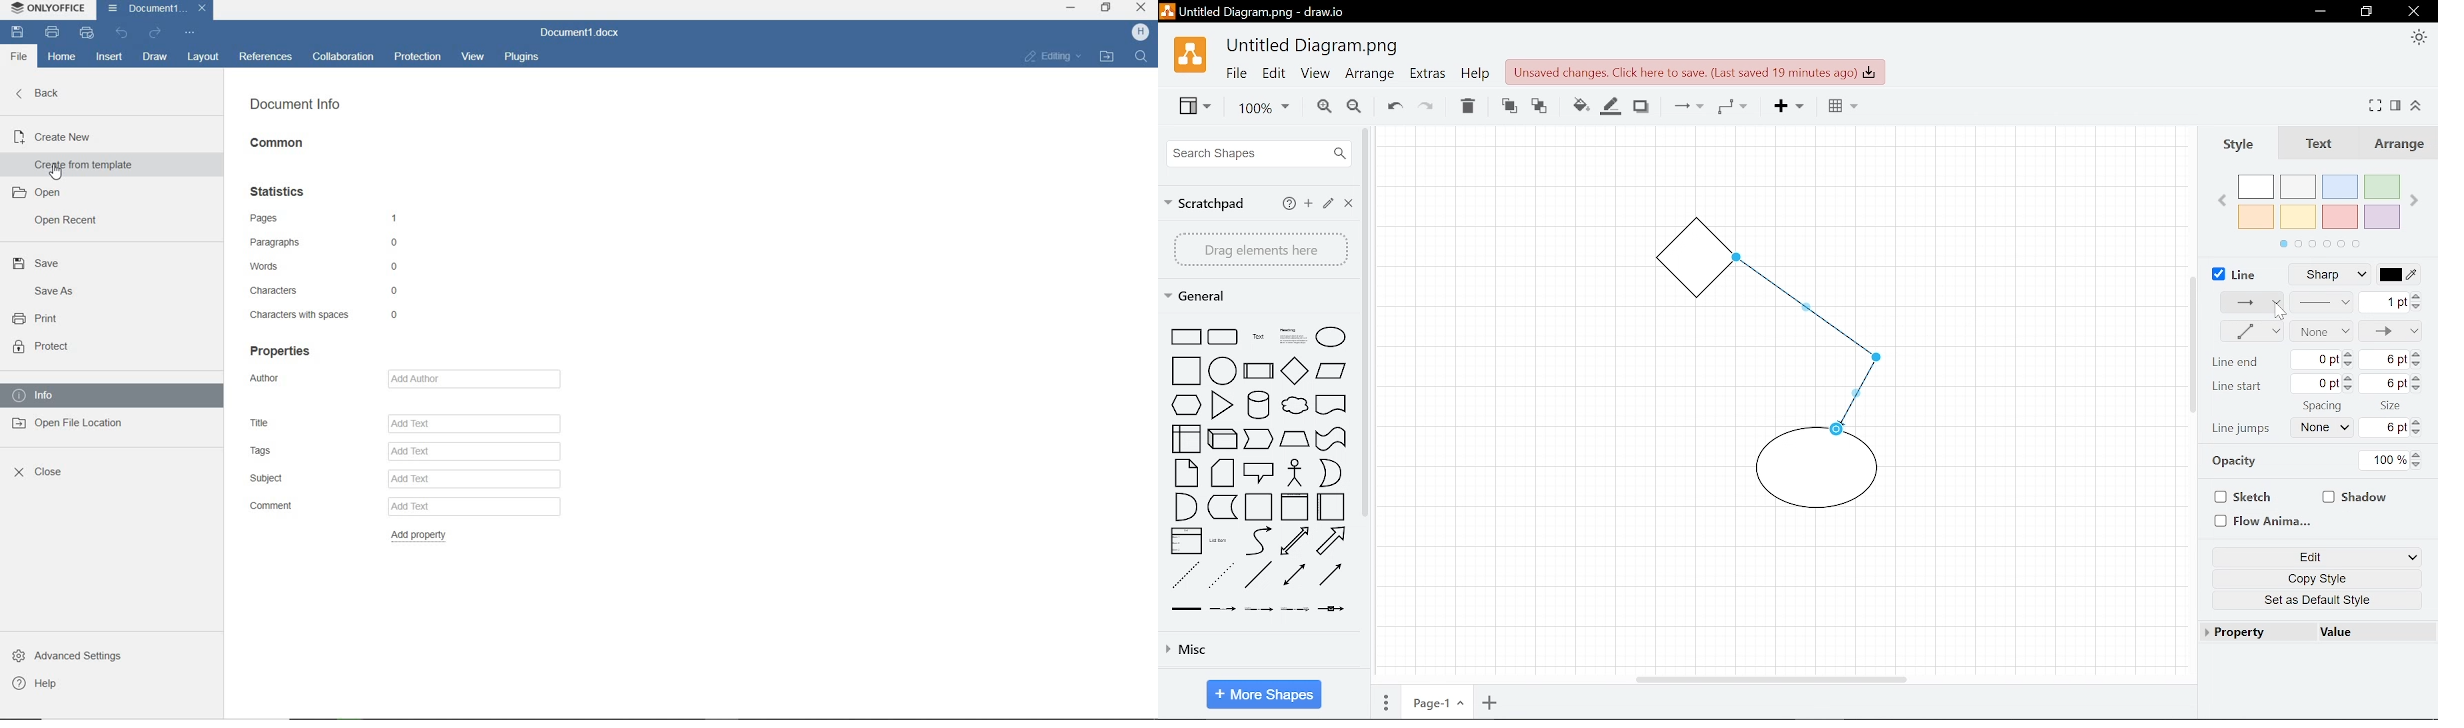 The width and height of the screenshot is (2464, 728). Describe the element at coordinates (1223, 508) in the screenshot. I see `shape` at that location.